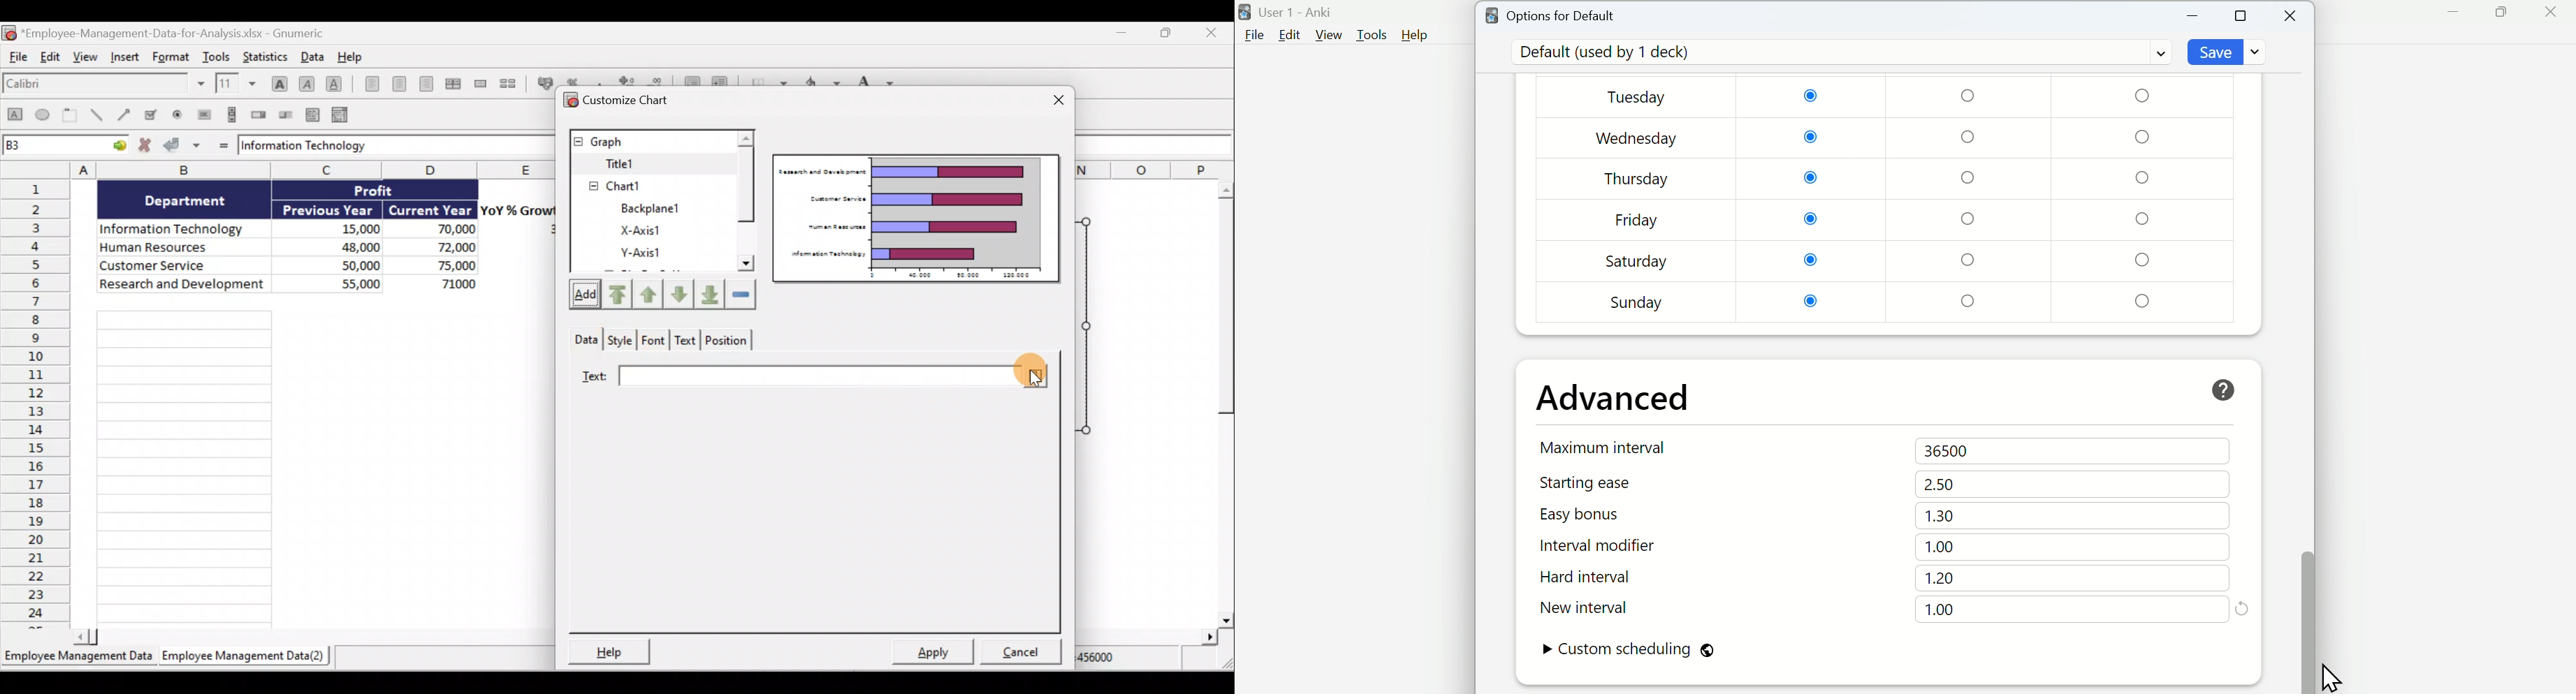 Image resolution: width=2576 pixels, height=700 pixels. Describe the element at coordinates (646, 184) in the screenshot. I see `Backplane 1` at that location.